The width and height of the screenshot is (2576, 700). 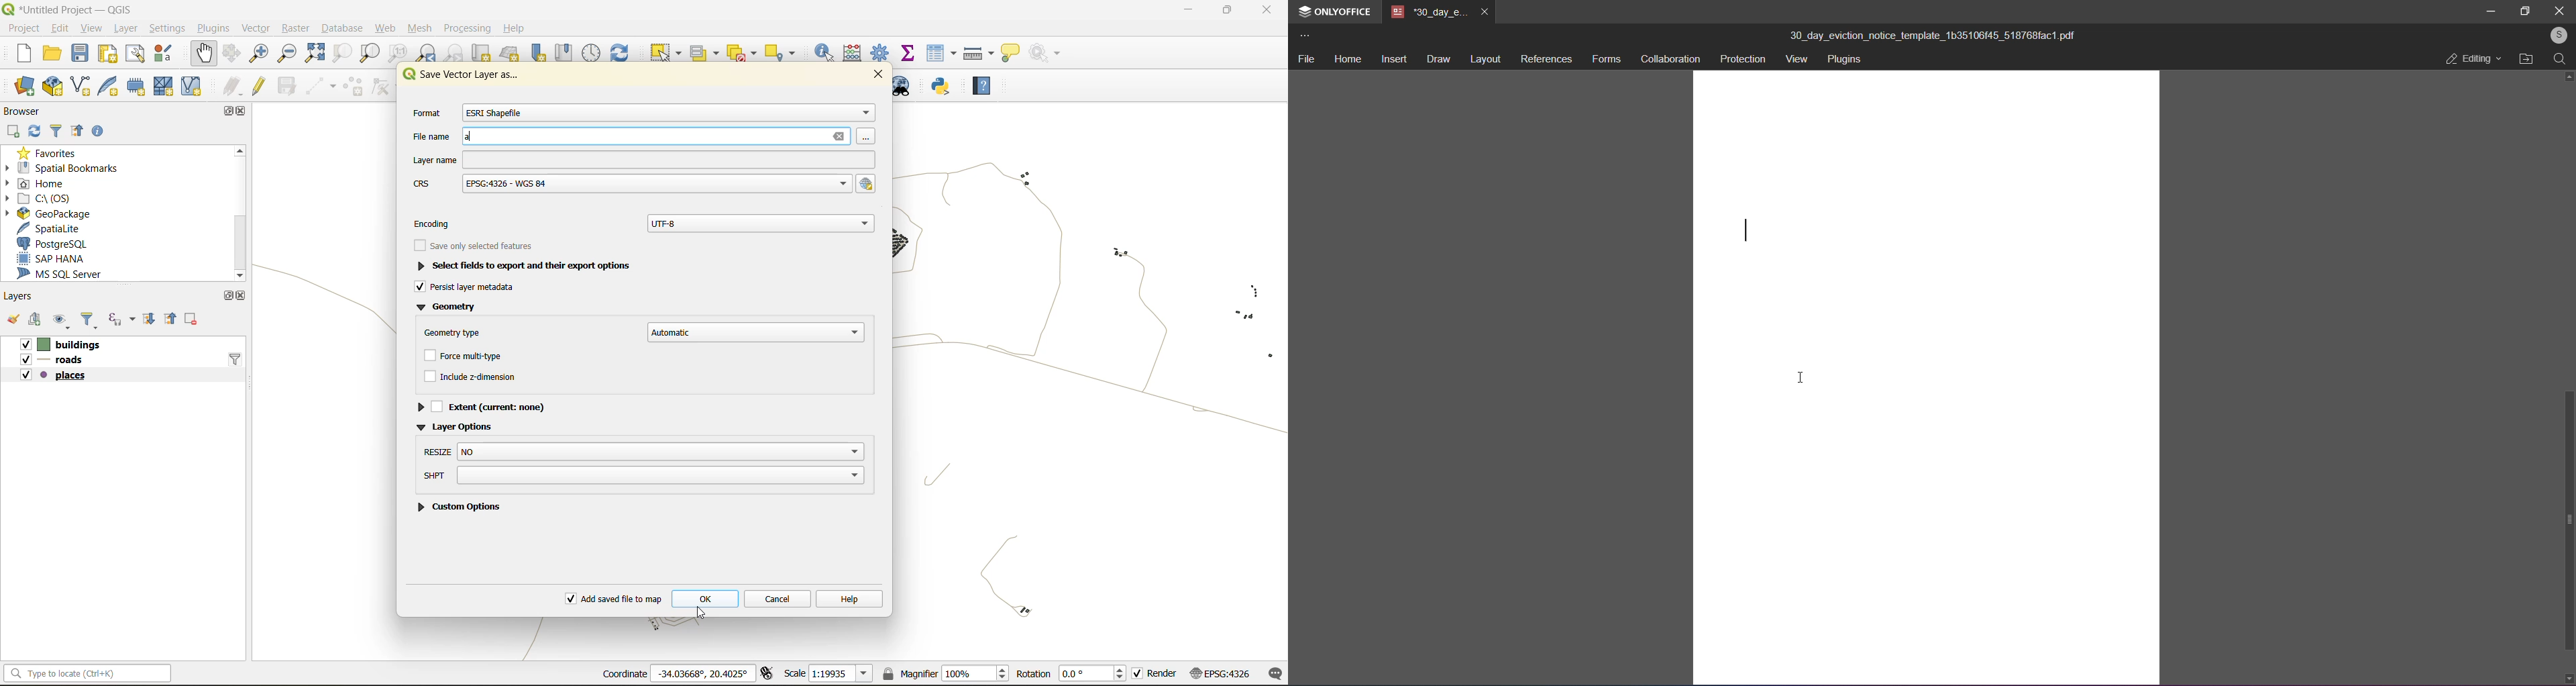 I want to click on settings, so click(x=169, y=26).